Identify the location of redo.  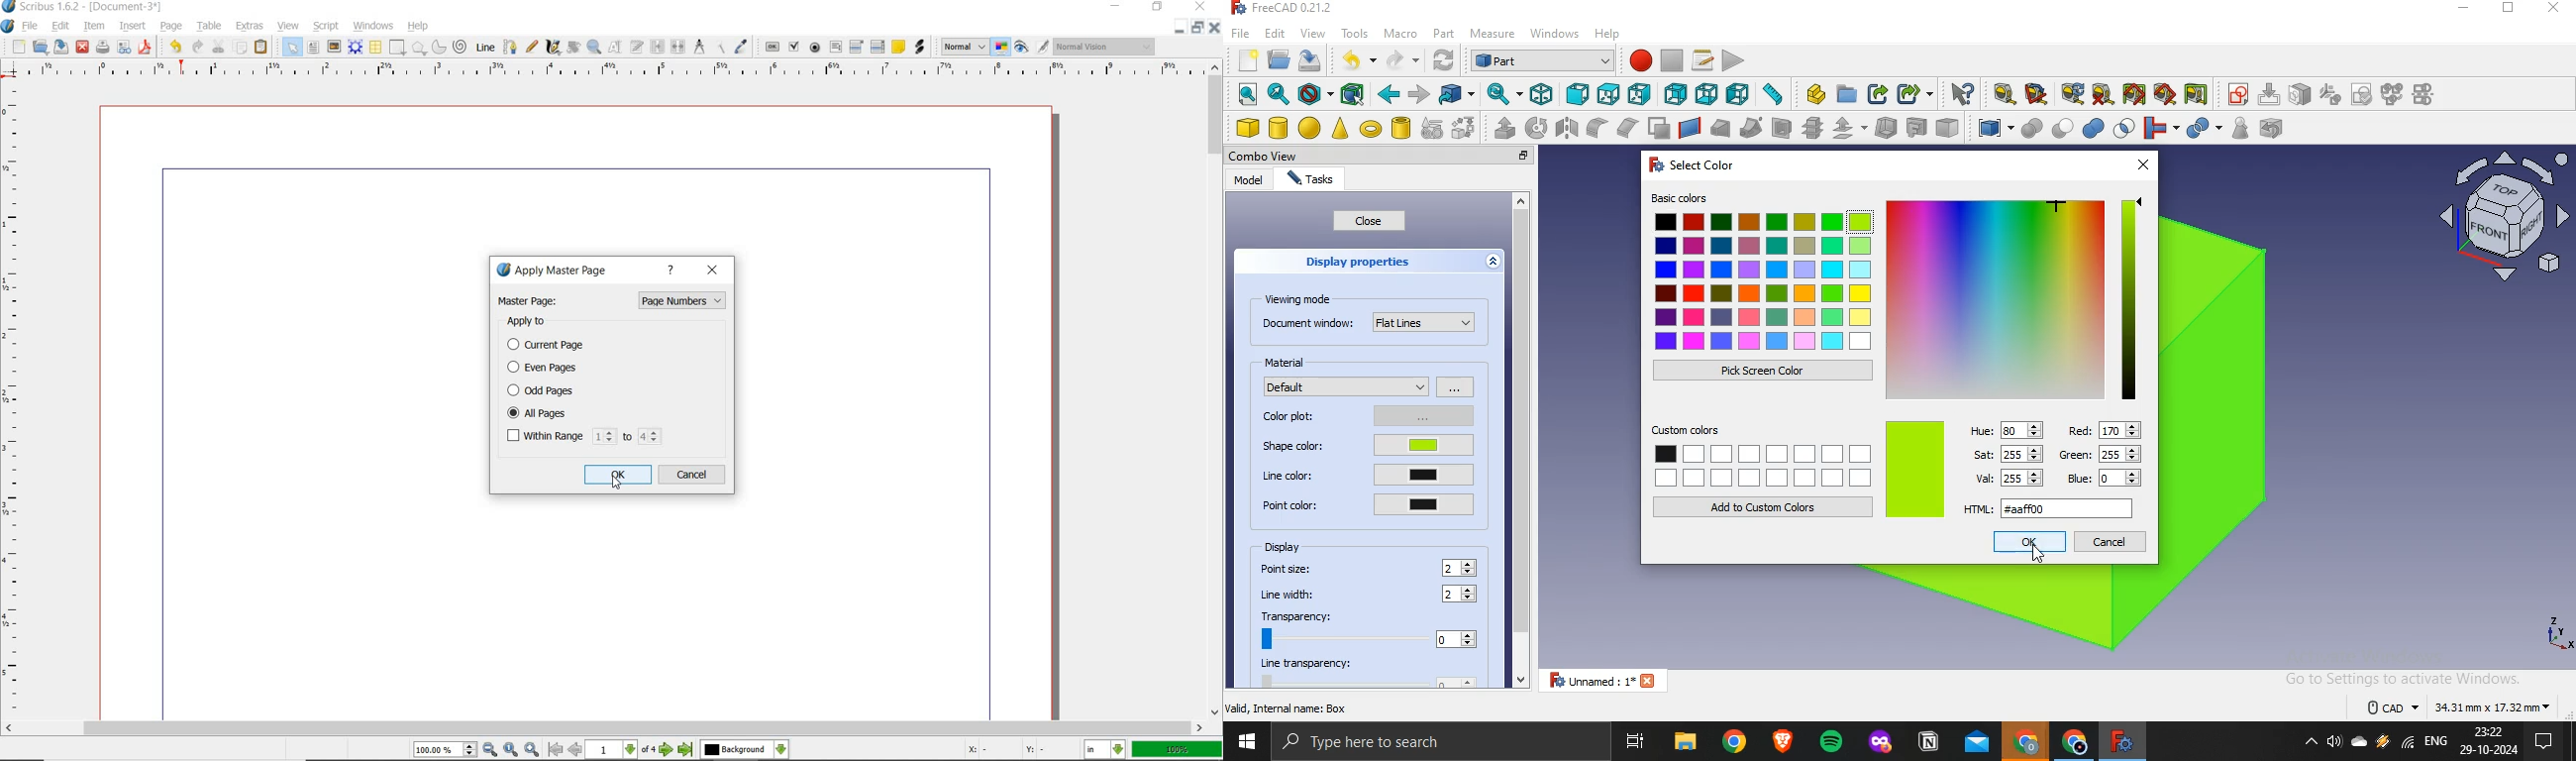
(195, 46).